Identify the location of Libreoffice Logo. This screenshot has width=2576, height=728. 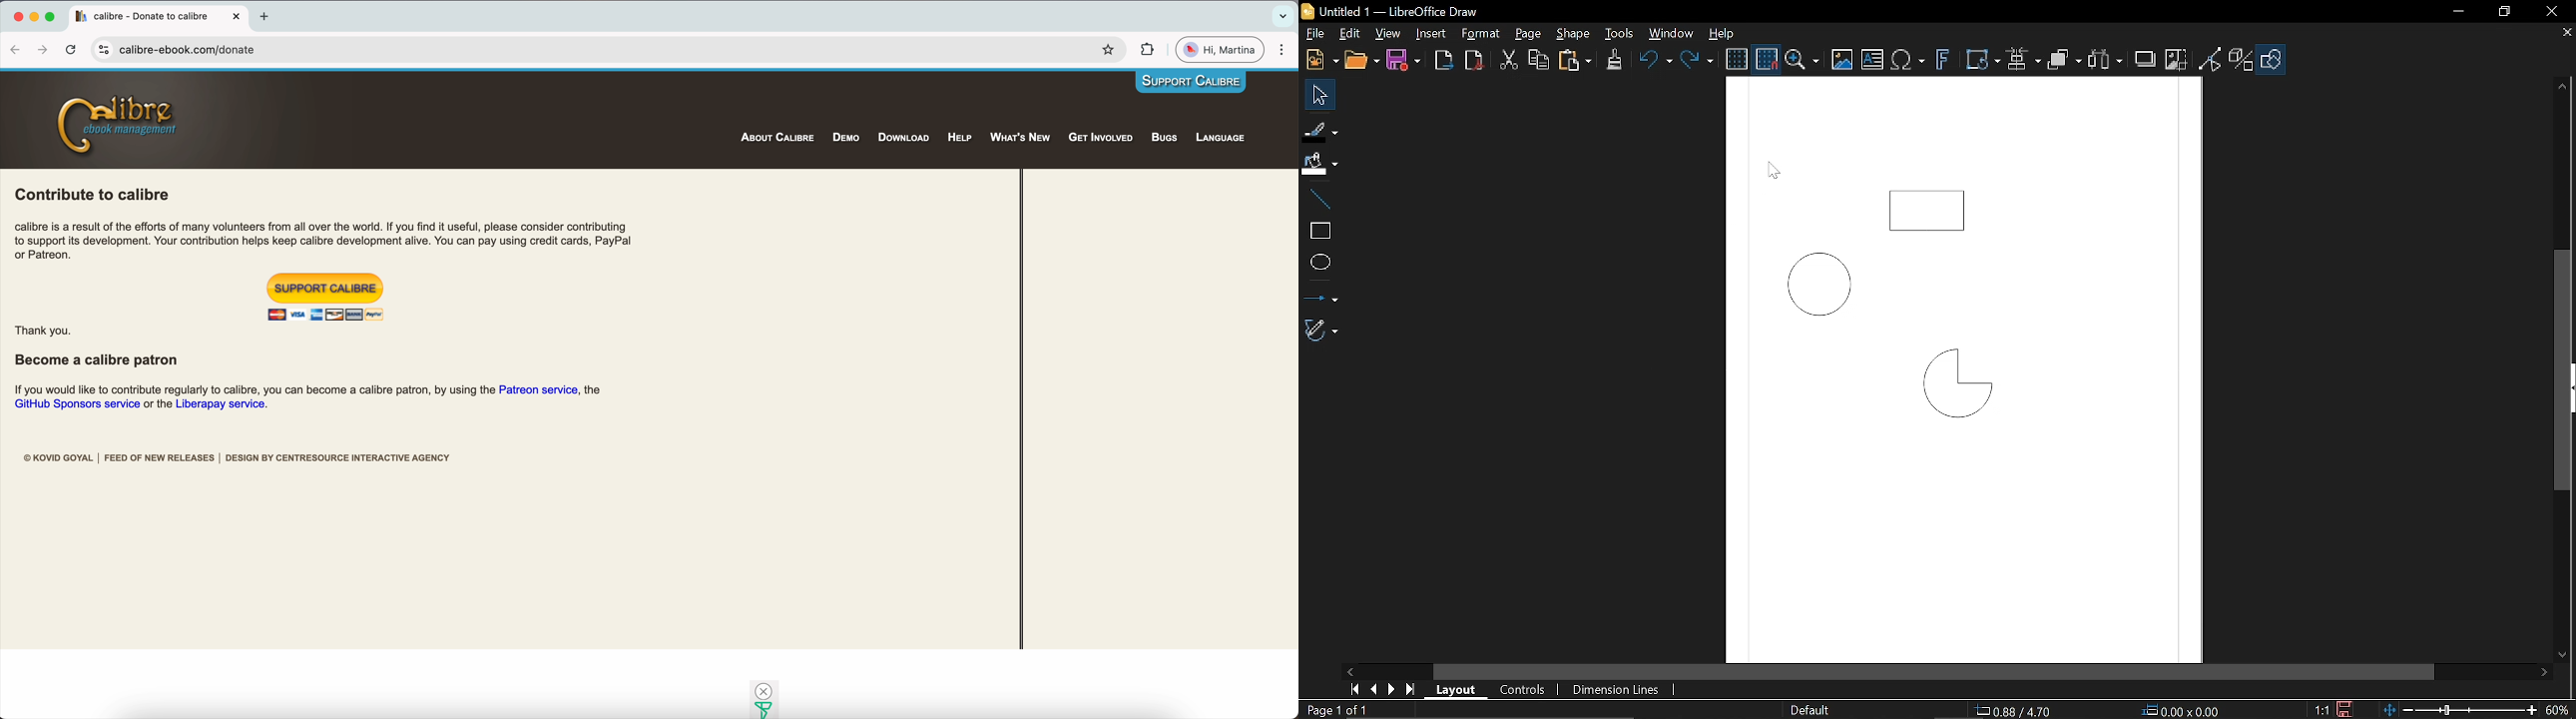
(1307, 10).